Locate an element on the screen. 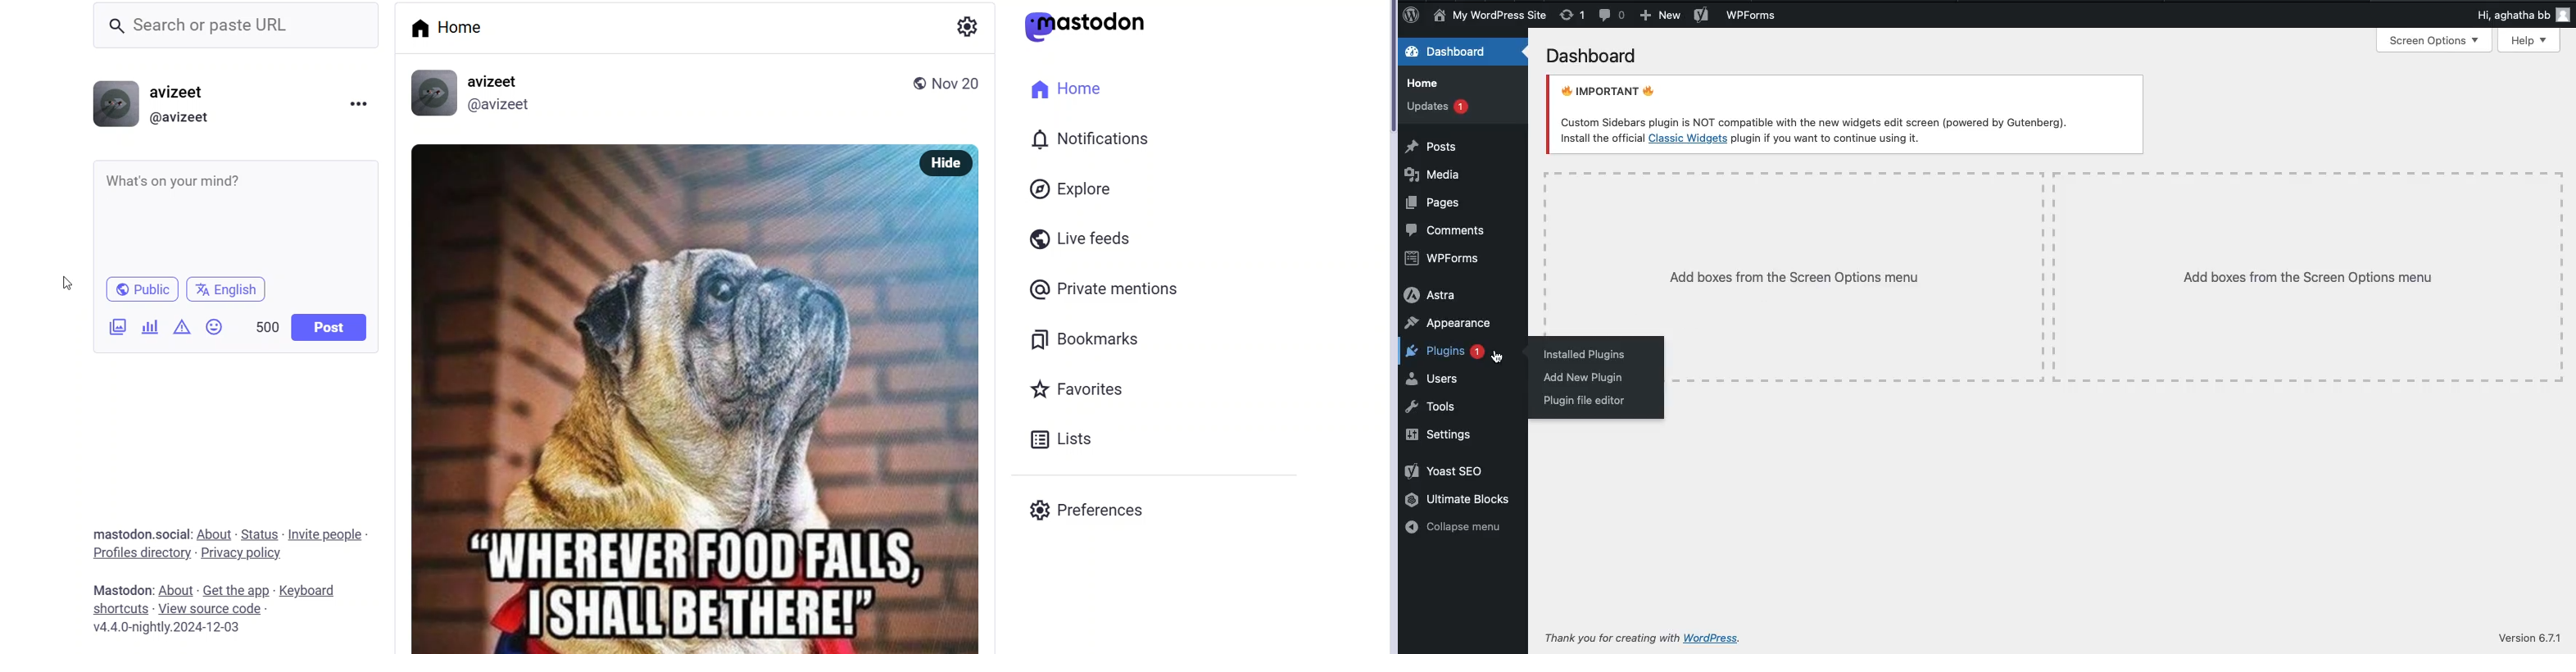 The image size is (2576, 672). logo is located at coordinates (1091, 26).